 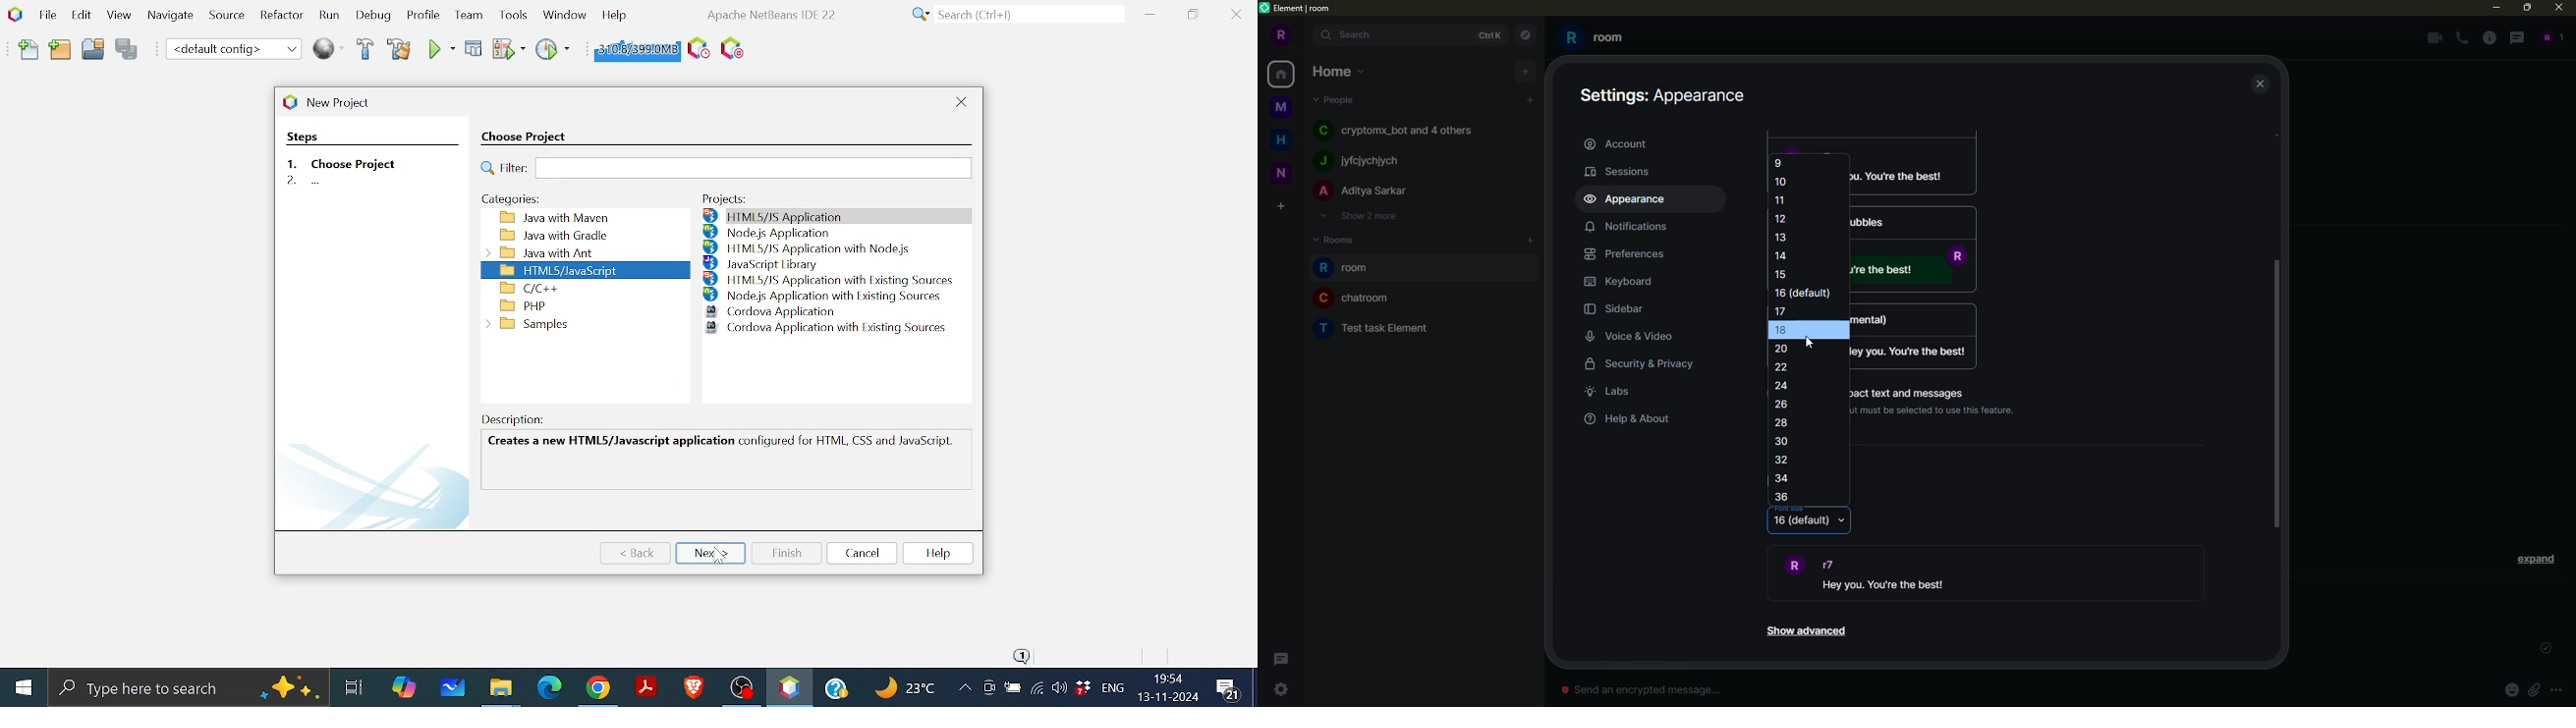 What do you see at coordinates (1630, 200) in the screenshot?
I see `appearance` at bounding box center [1630, 200].